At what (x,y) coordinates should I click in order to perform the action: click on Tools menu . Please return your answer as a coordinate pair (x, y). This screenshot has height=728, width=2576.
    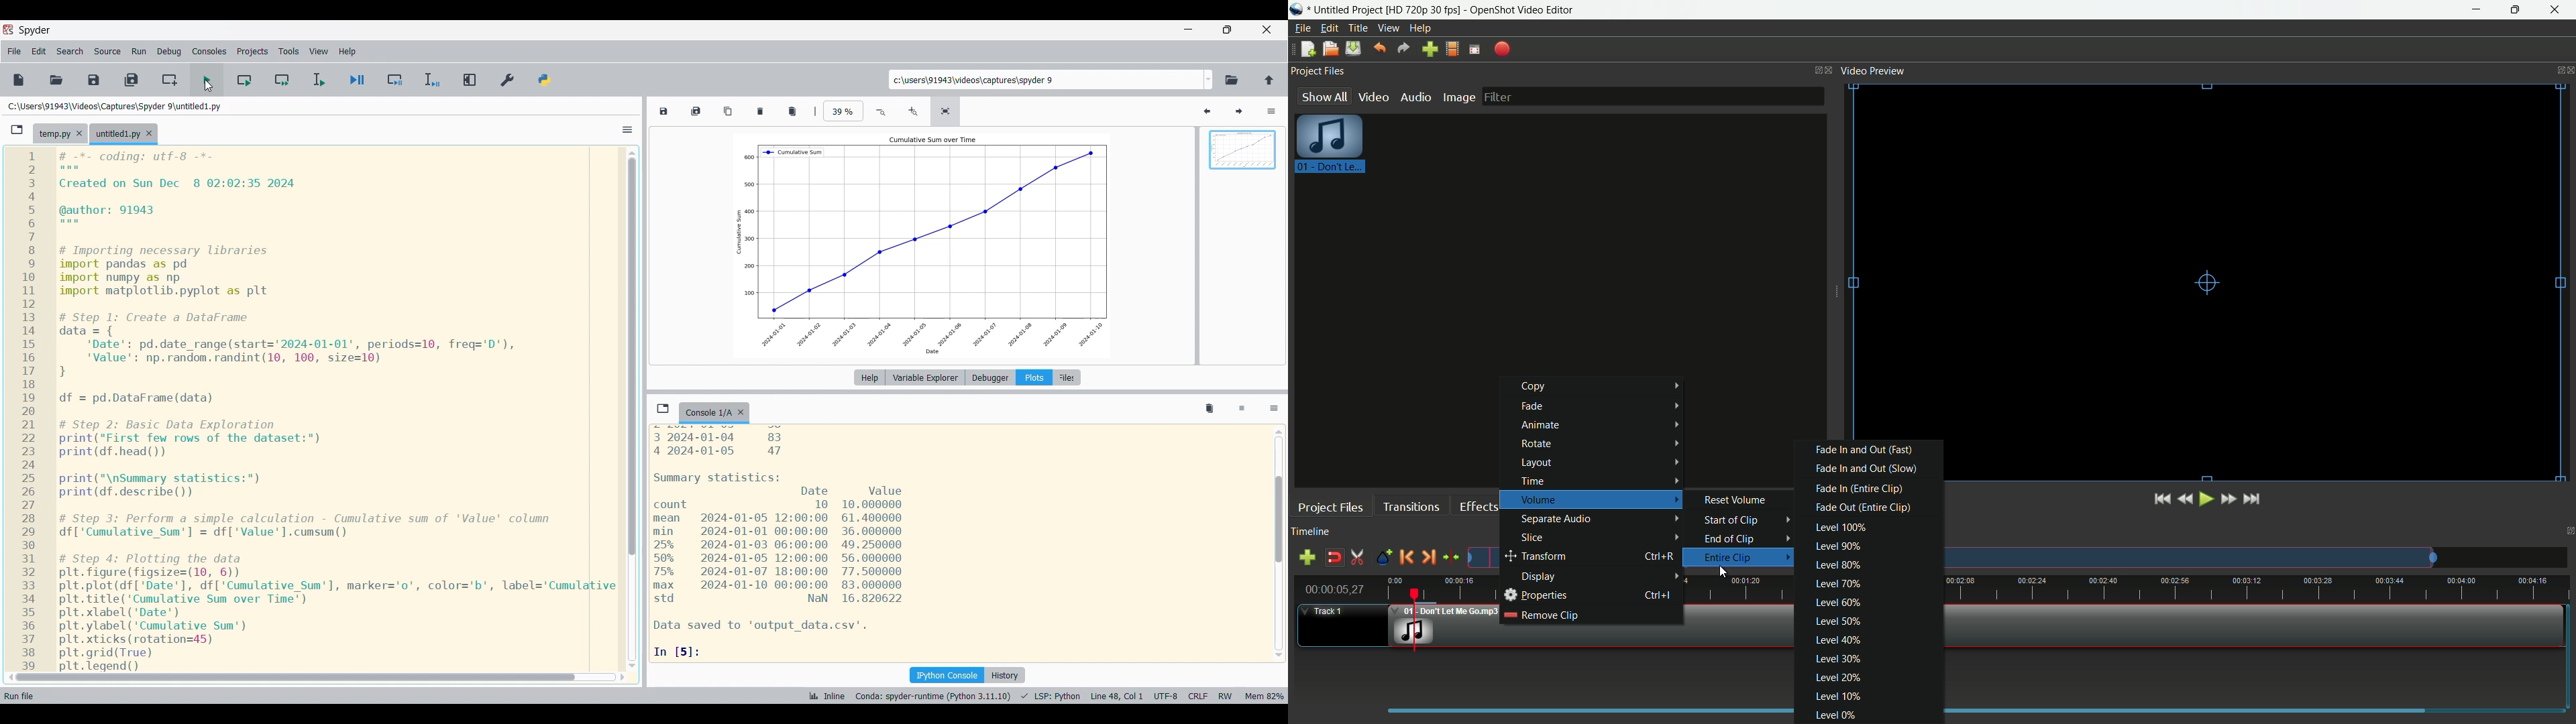
    Looking at the image, I should click on (288, 52).